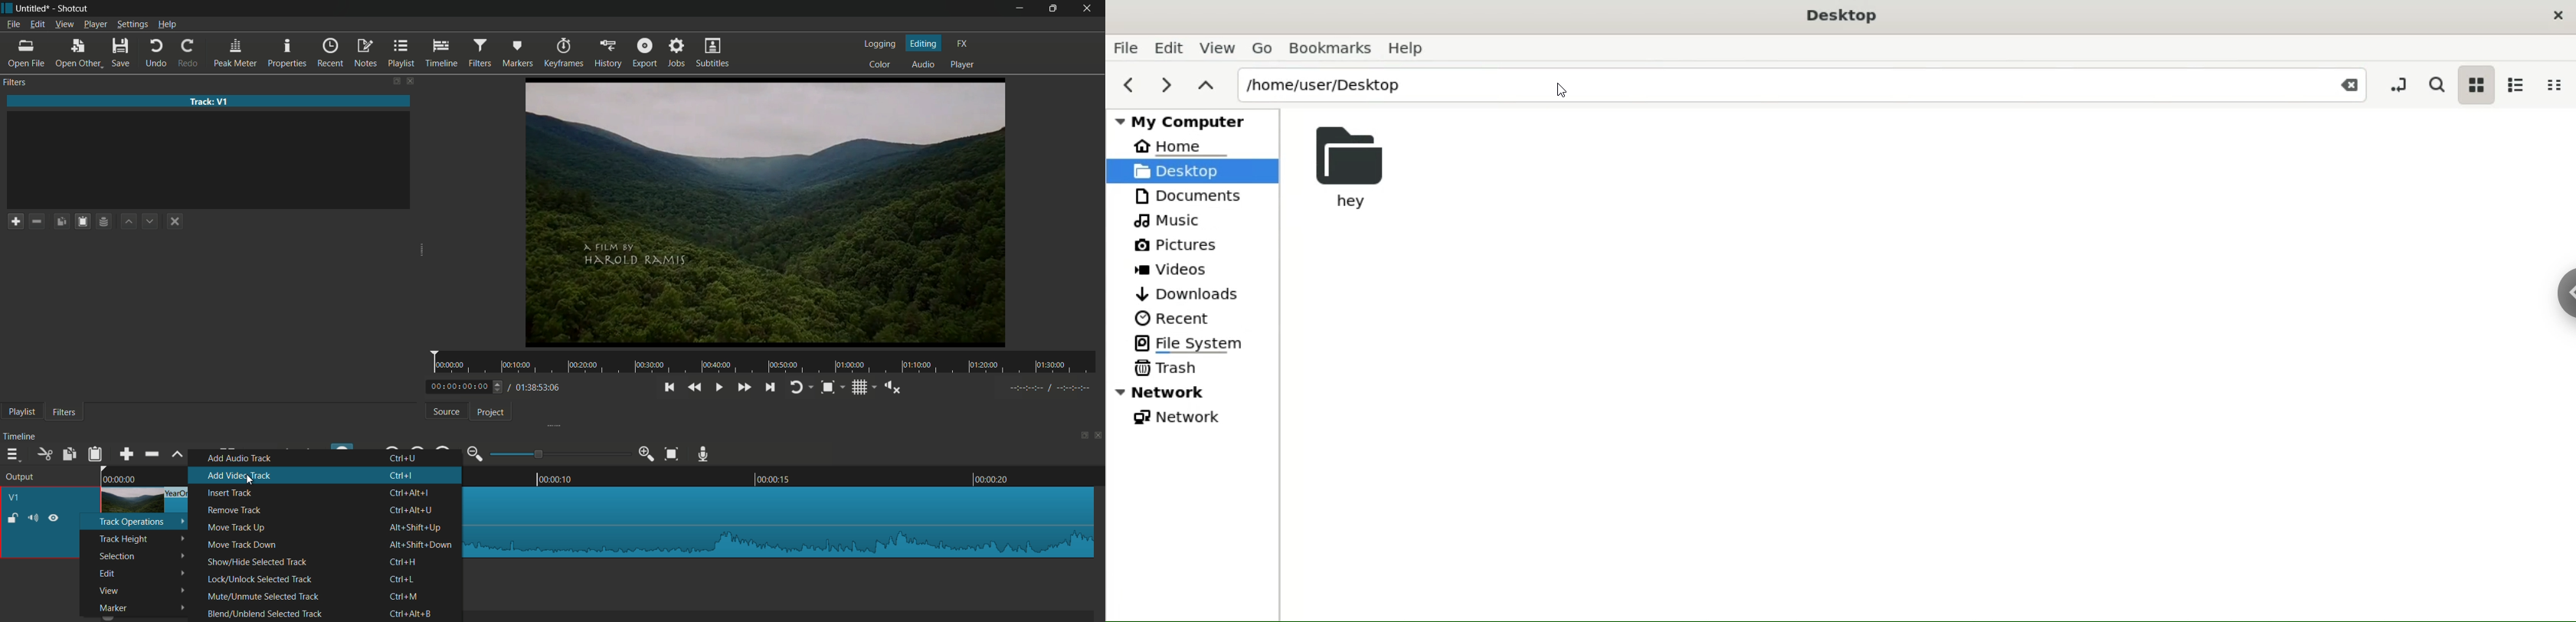 The image size is (2576, 644). What do you see at coordinates (156, 54) in the screenshot?
I see `undo` at bounding box center [156, 54].